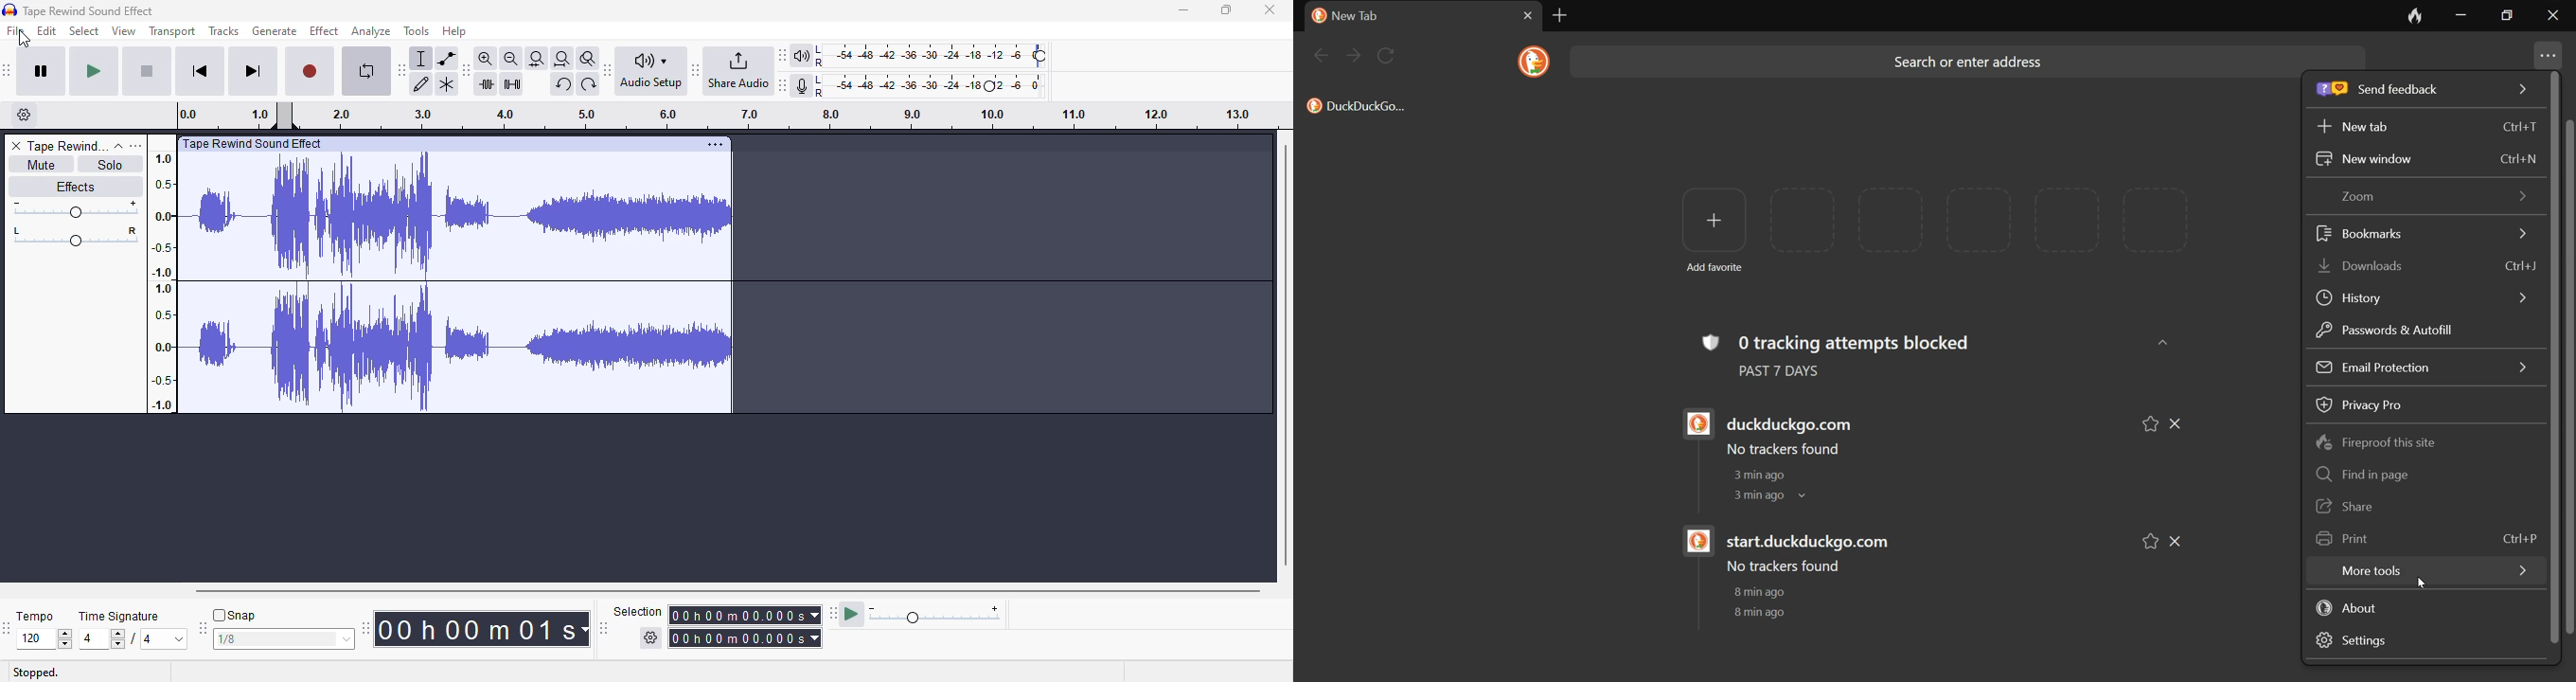 This screenshot has width=2576, height=700. Describe the element at coordinates (717, 115) in the screenshot. I see `timestamps` at that location.